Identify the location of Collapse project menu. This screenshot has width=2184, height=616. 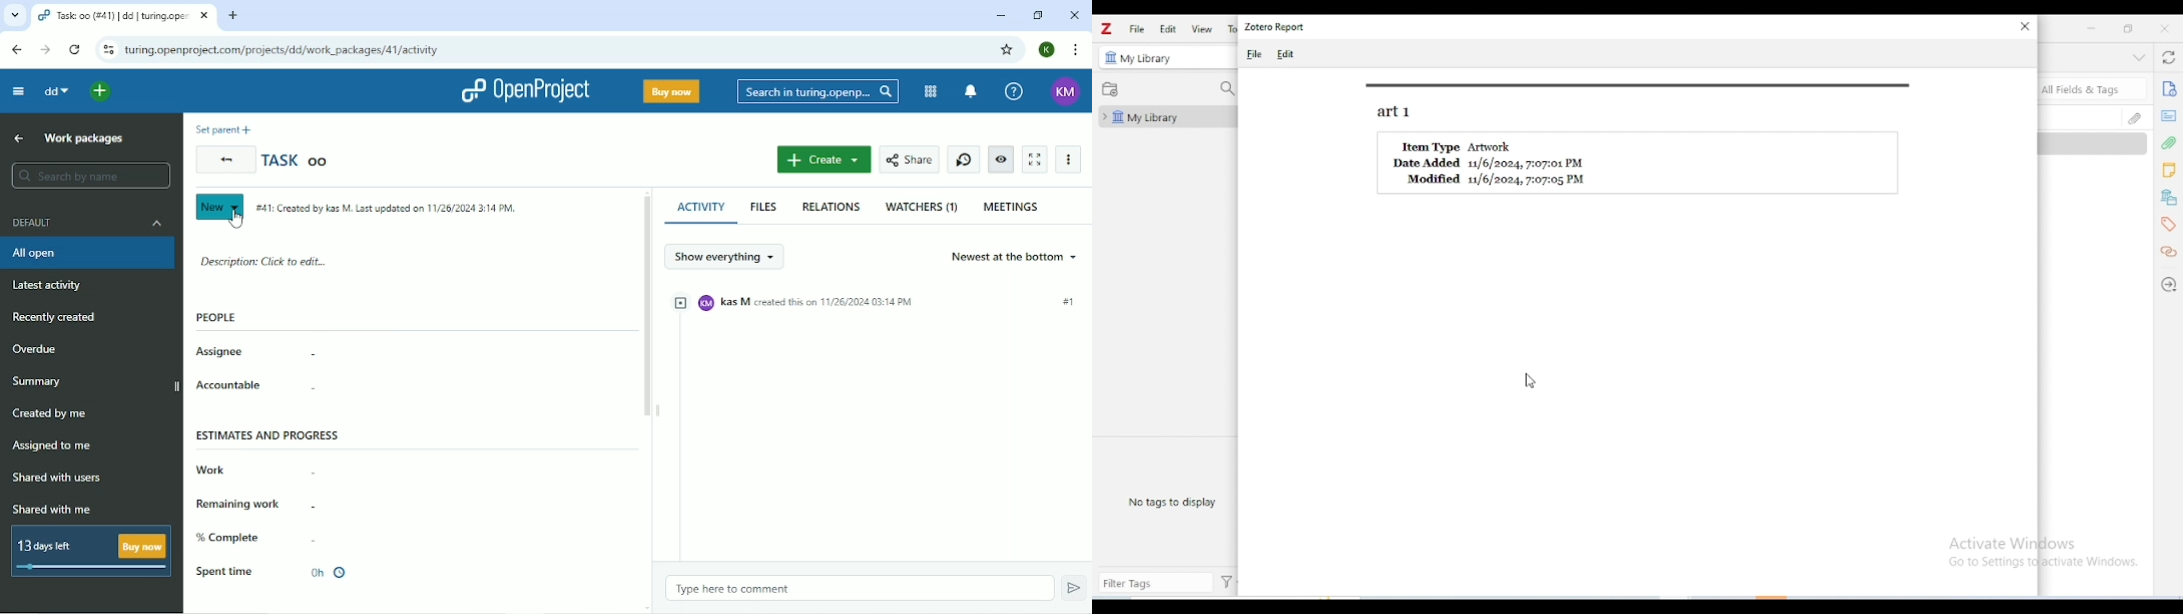
(17, 91).